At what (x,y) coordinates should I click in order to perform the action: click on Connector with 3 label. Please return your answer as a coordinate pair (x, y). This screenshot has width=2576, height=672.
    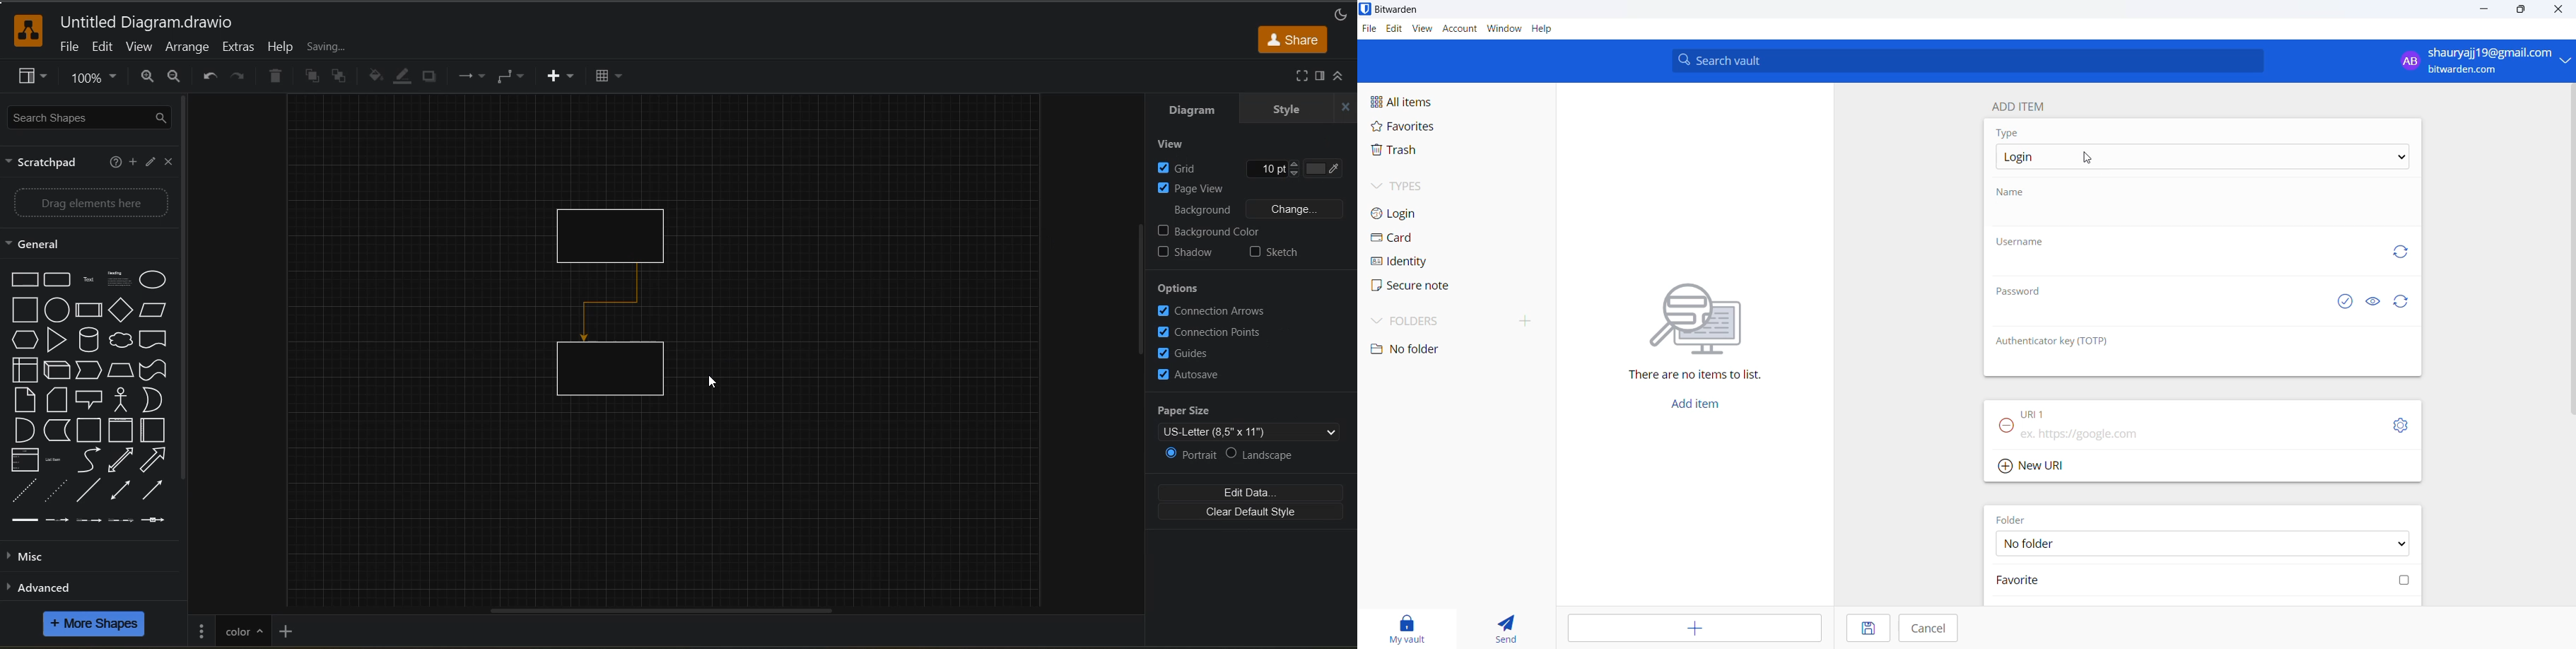
    Looking at the image, I should click on (119, 522).